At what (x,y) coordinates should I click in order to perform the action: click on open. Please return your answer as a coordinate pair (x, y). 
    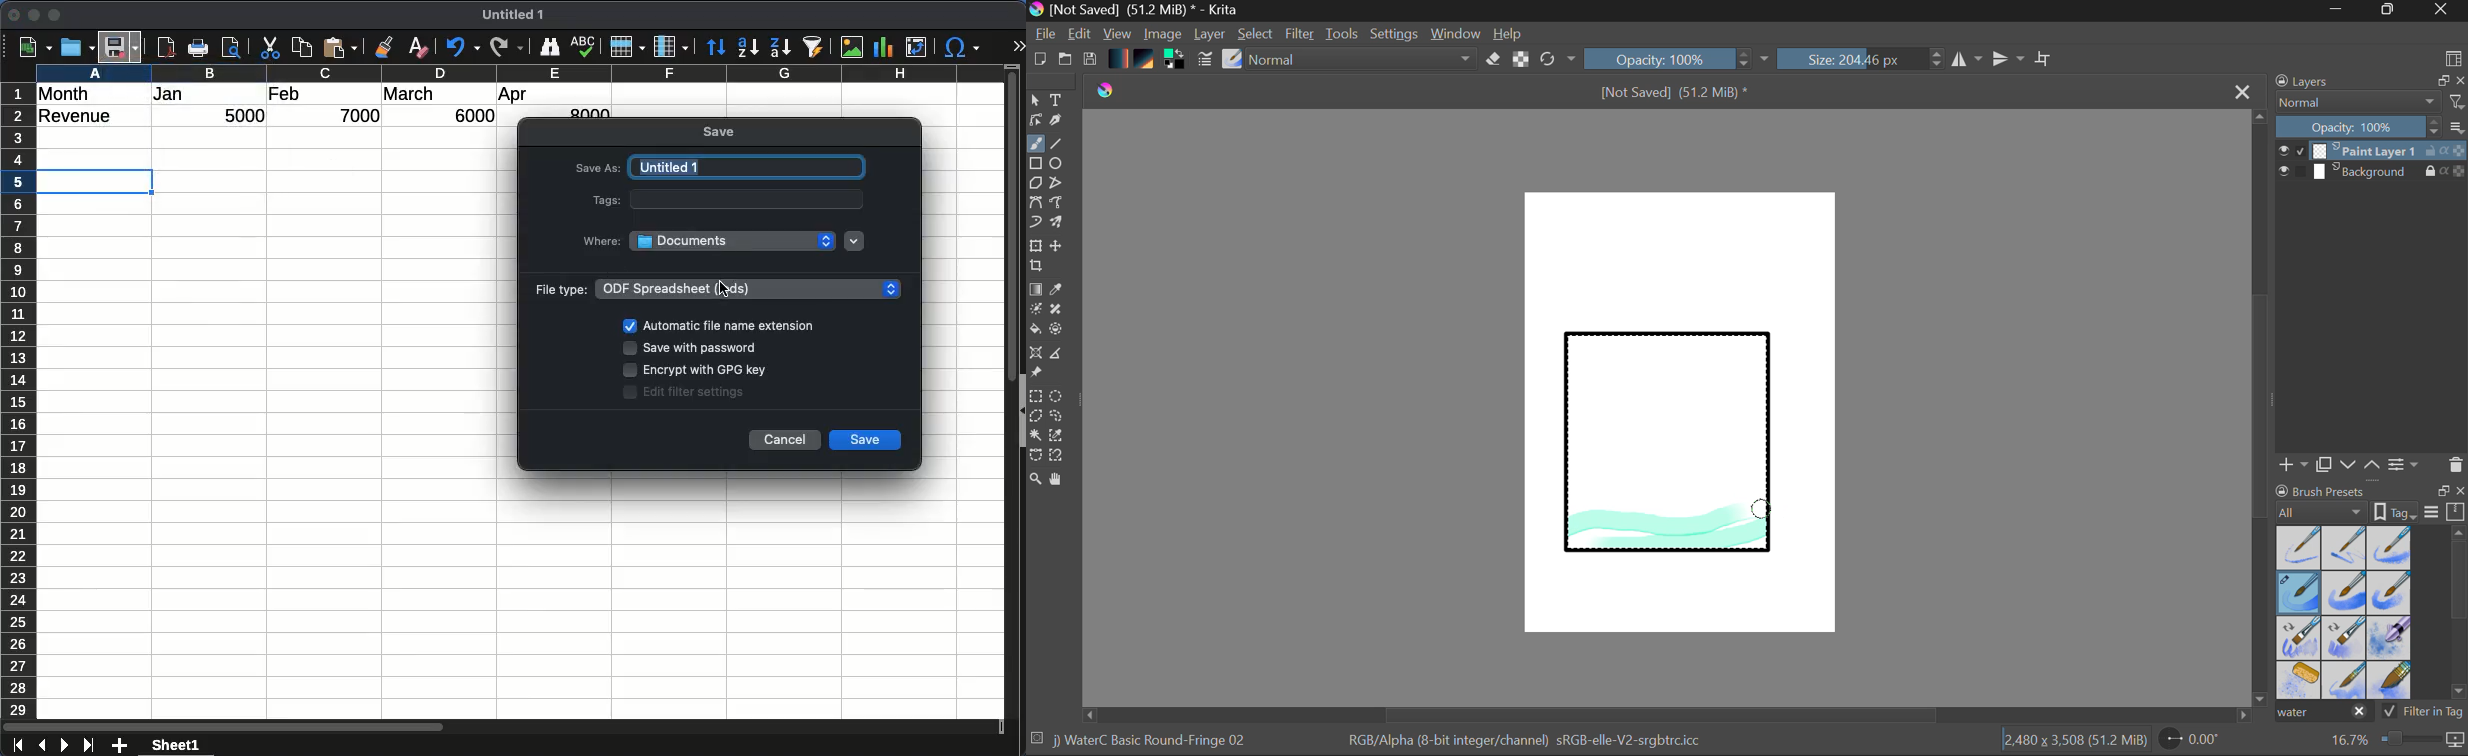
    Looking at the image, I should click on (76, 48).